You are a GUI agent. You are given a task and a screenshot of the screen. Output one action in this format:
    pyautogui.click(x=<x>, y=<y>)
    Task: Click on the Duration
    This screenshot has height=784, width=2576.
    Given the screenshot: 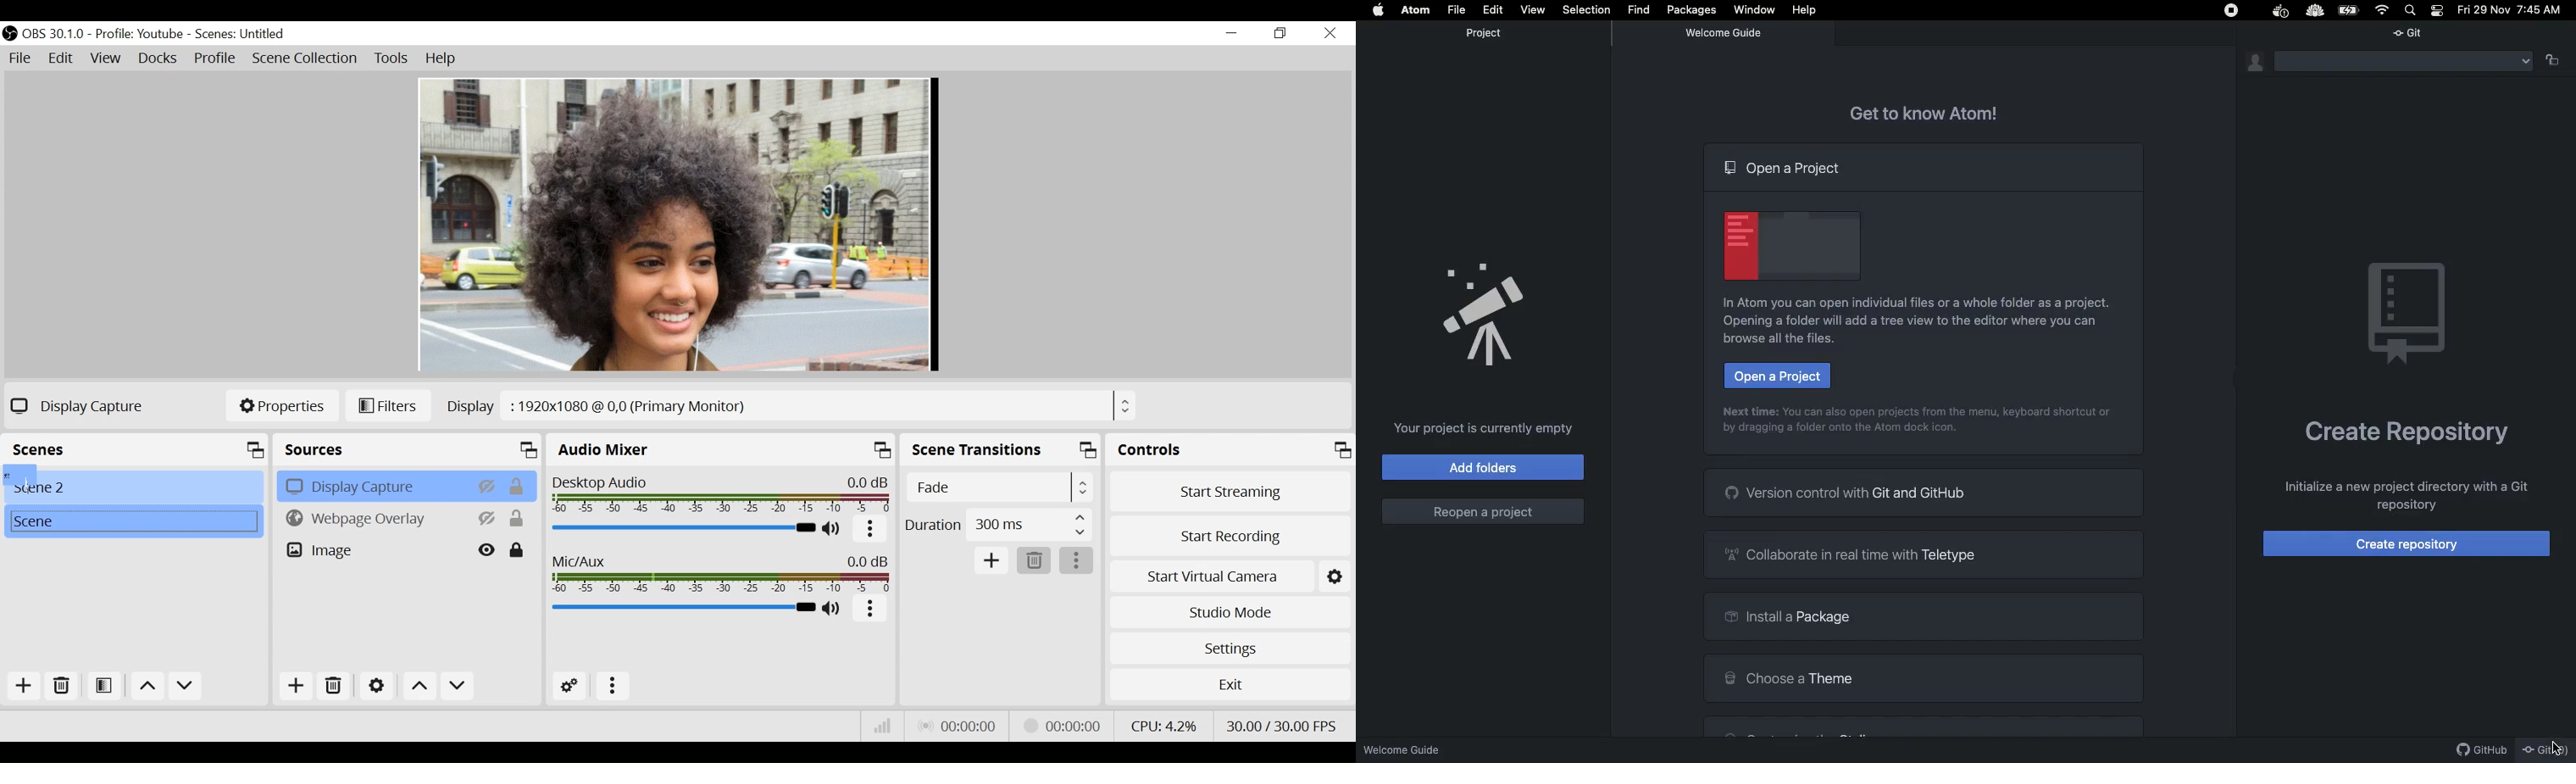 What is the action you would take?
    pyautogui.click(x=999, y=525)
    